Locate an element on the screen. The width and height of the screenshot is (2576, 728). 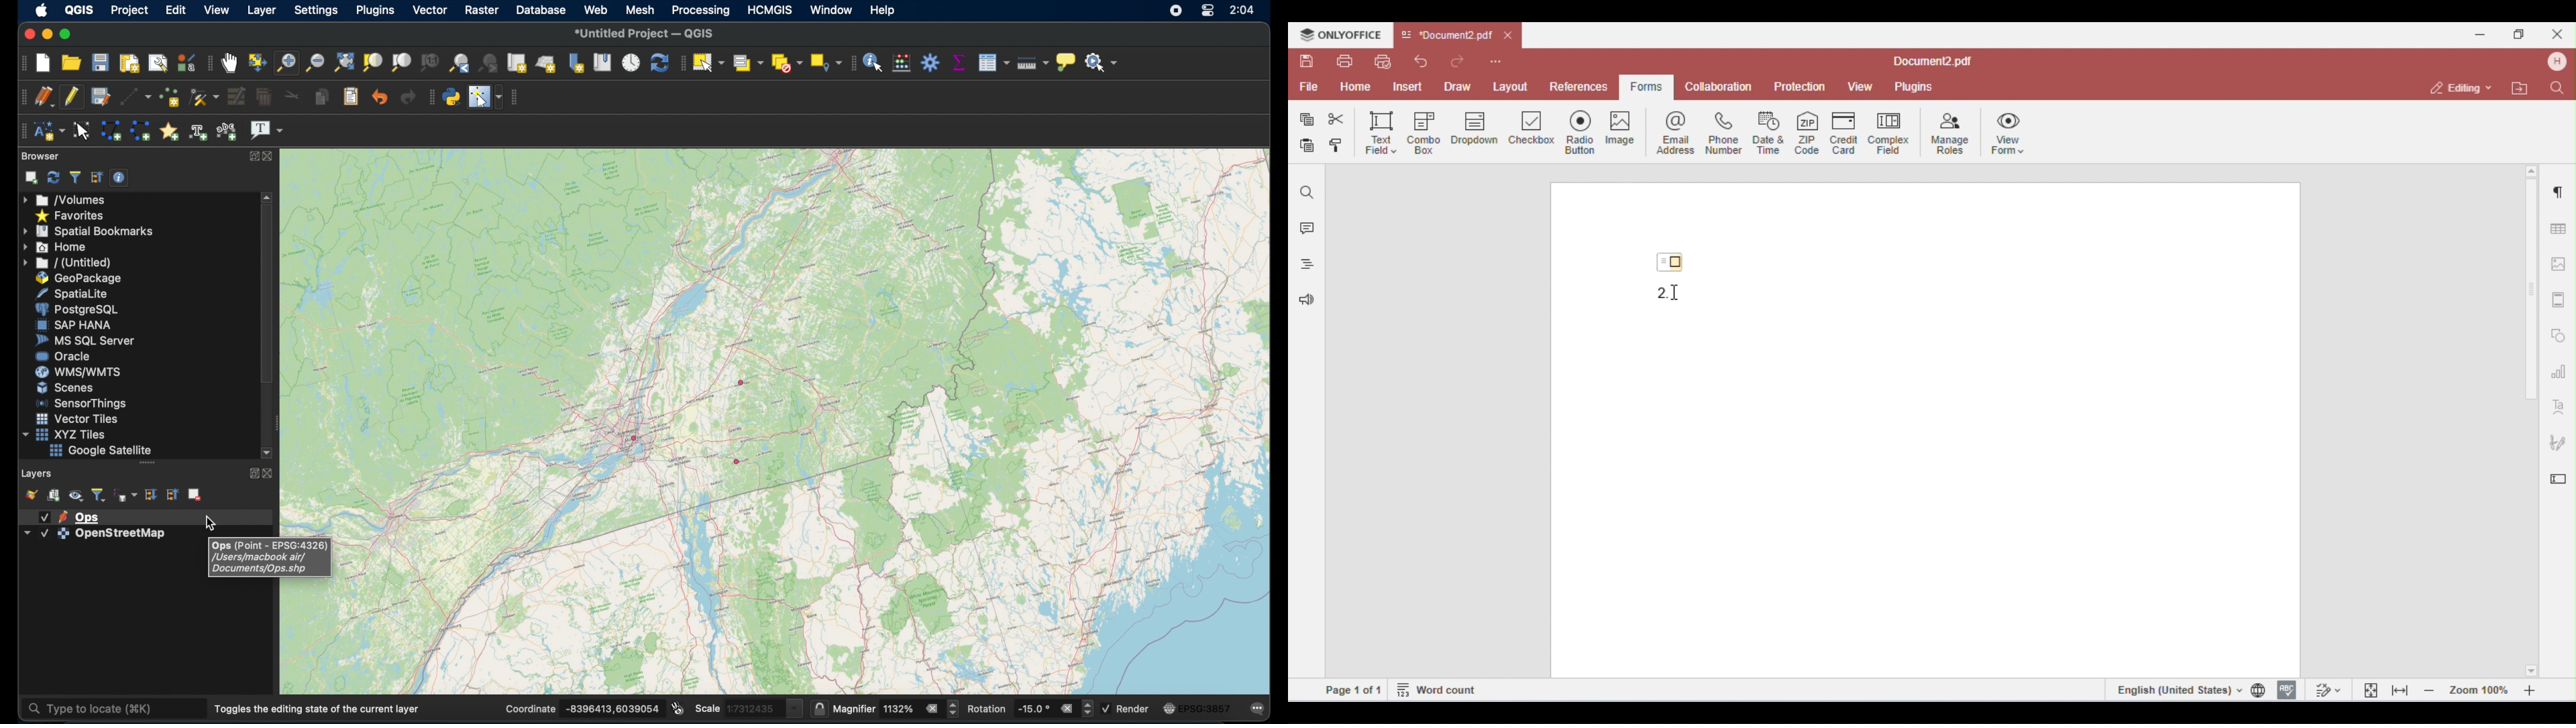
untitled project QGIS is located at coordinates (649, 33).